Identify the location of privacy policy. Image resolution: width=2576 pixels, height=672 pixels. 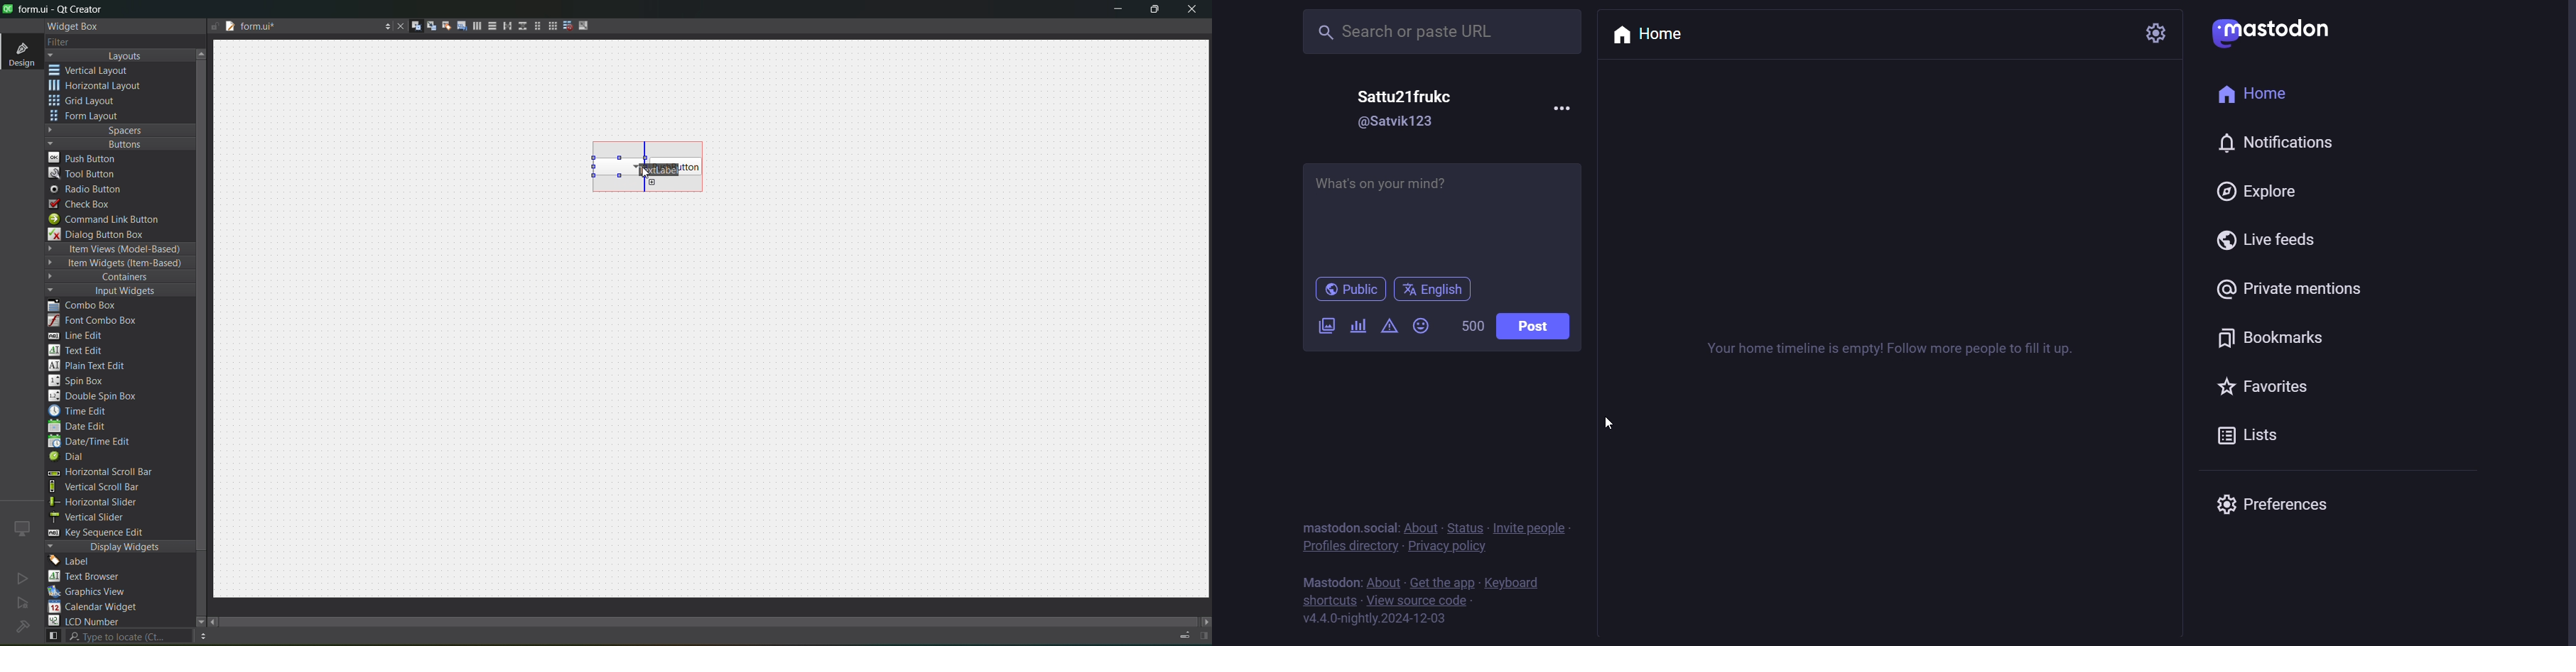
(1447, 549).